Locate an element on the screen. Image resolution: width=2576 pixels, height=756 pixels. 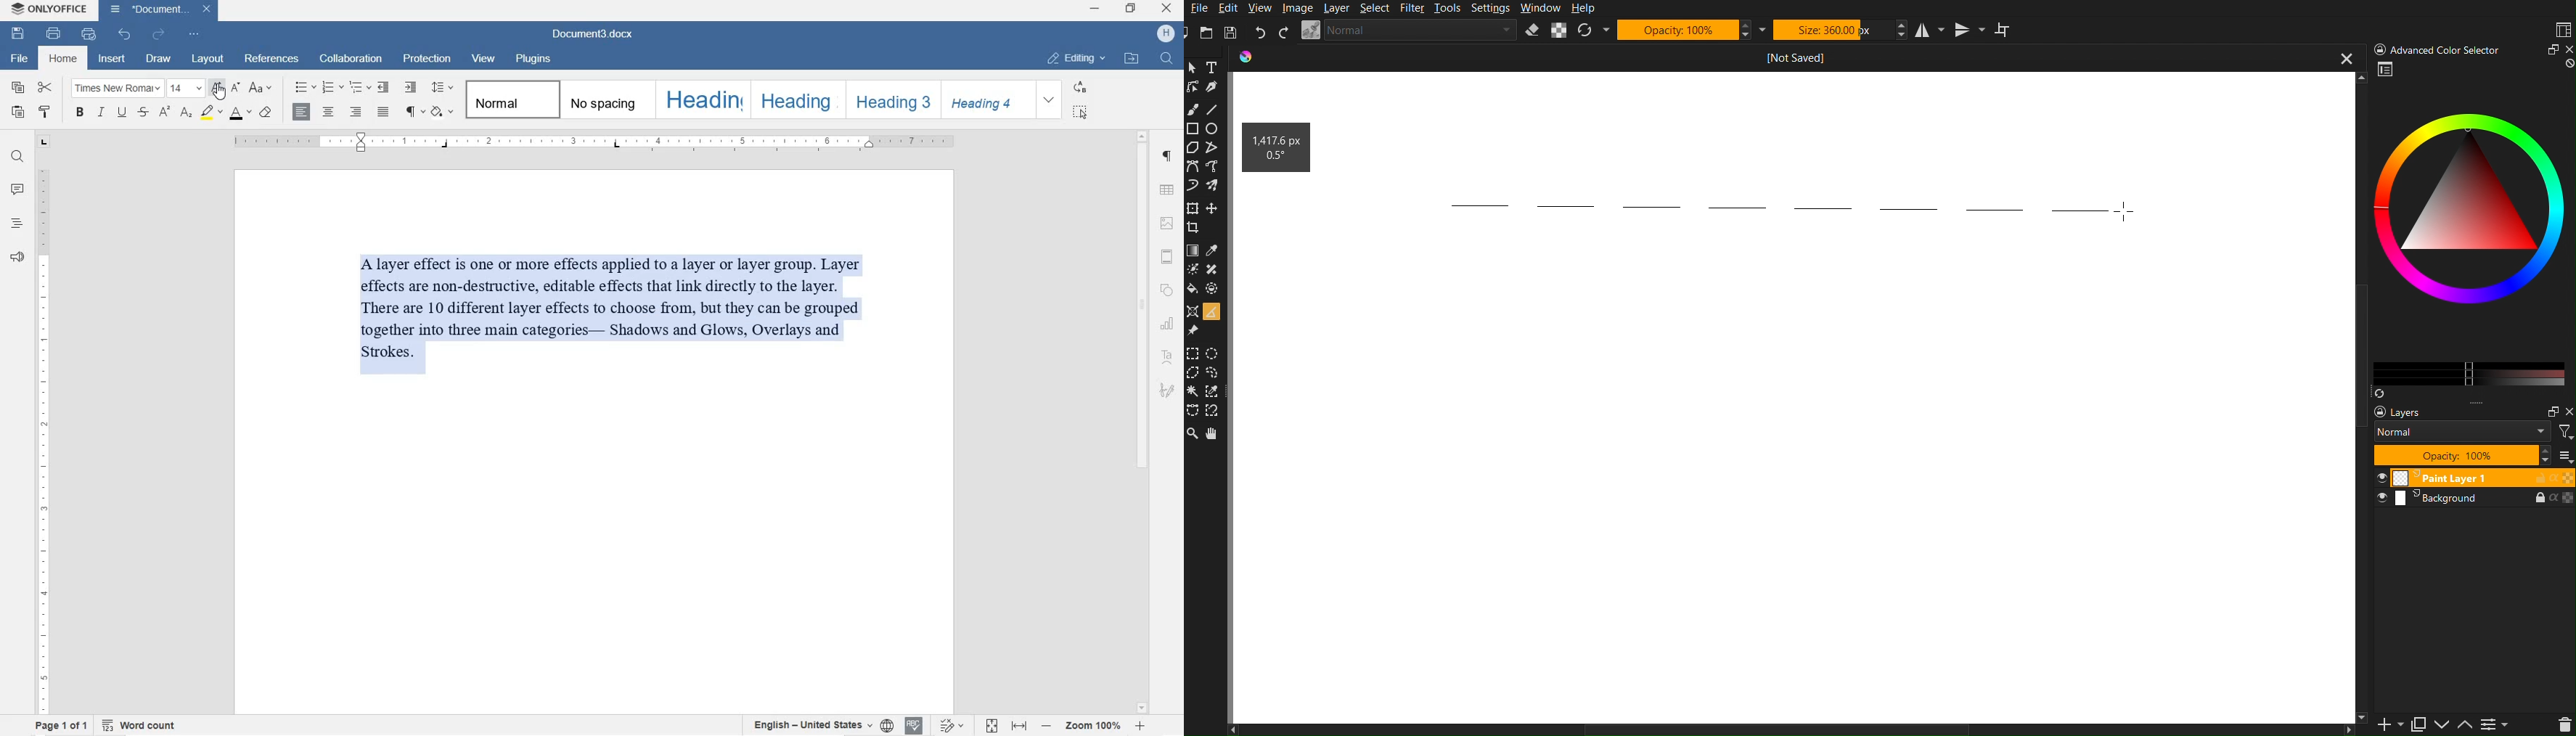
Layer Settings is located at coordinates (2466, 434).